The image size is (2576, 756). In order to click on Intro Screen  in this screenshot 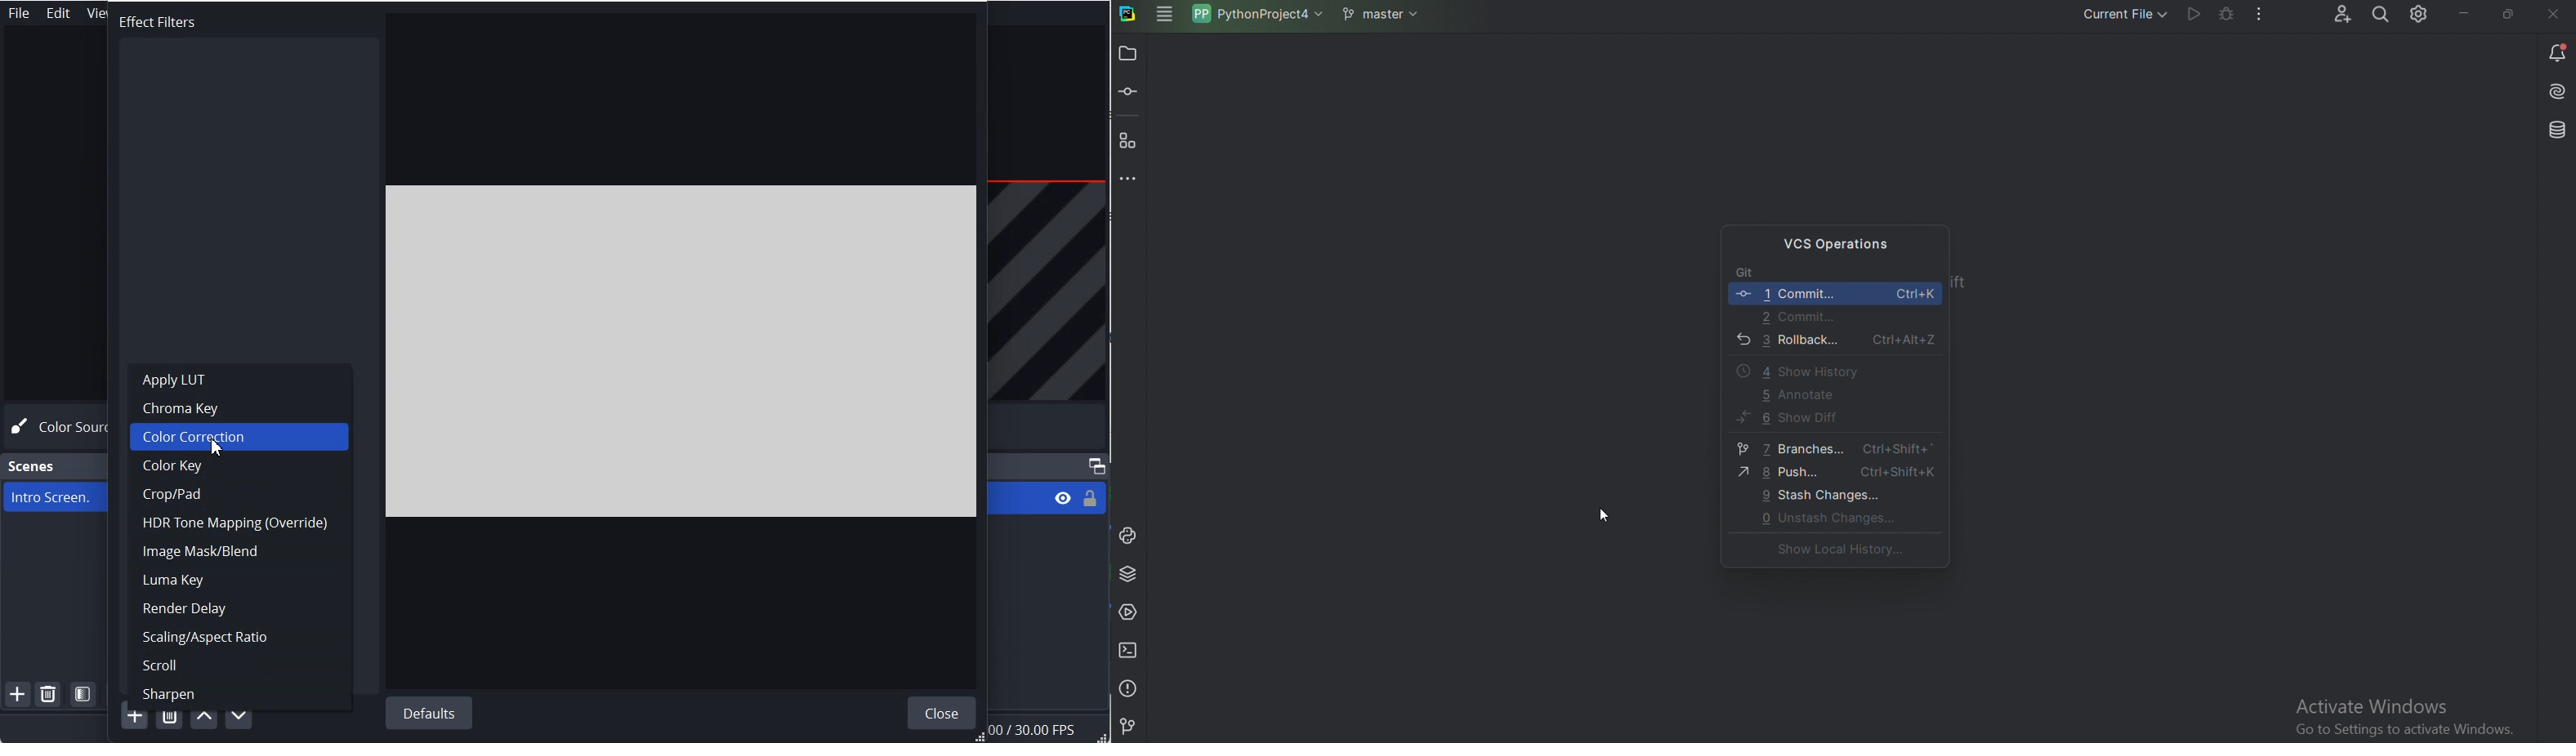, I will do `click(51, 496)`.